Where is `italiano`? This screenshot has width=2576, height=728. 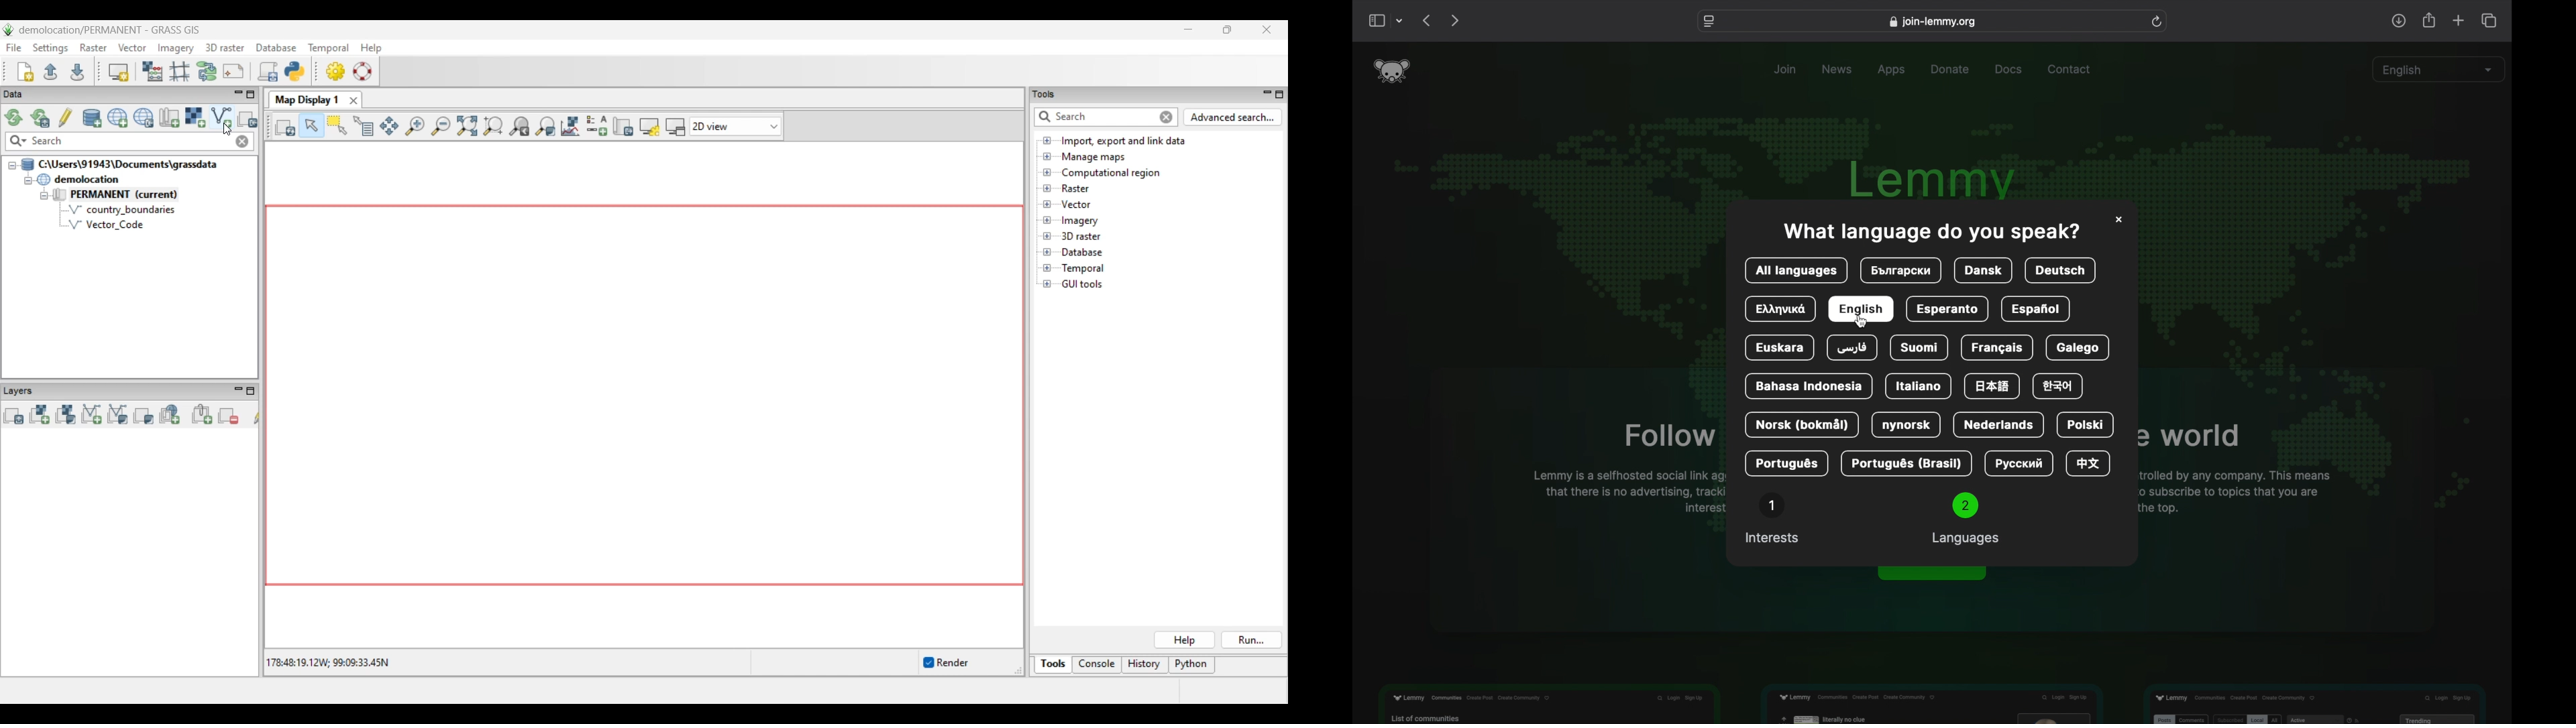 italiano is located at coordinates (1917, 386).